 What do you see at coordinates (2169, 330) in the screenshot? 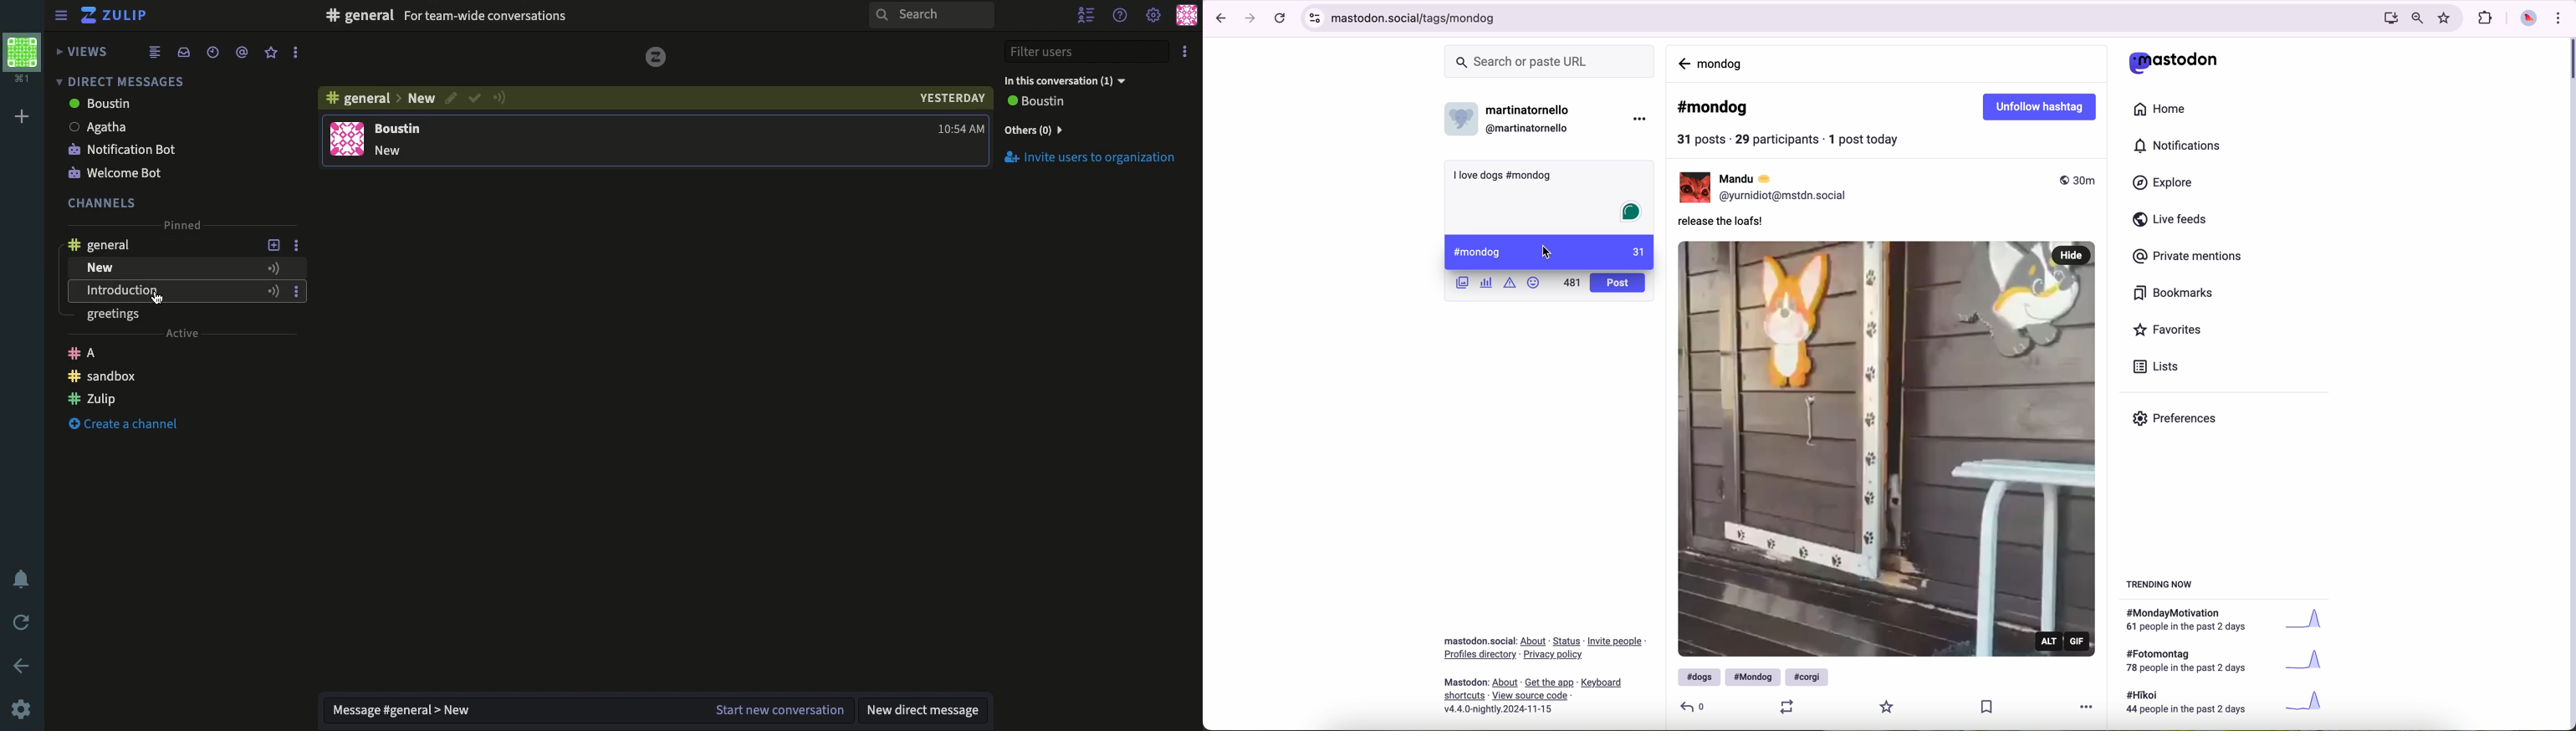
I see `favorites` at bounding box center [2169, 330].